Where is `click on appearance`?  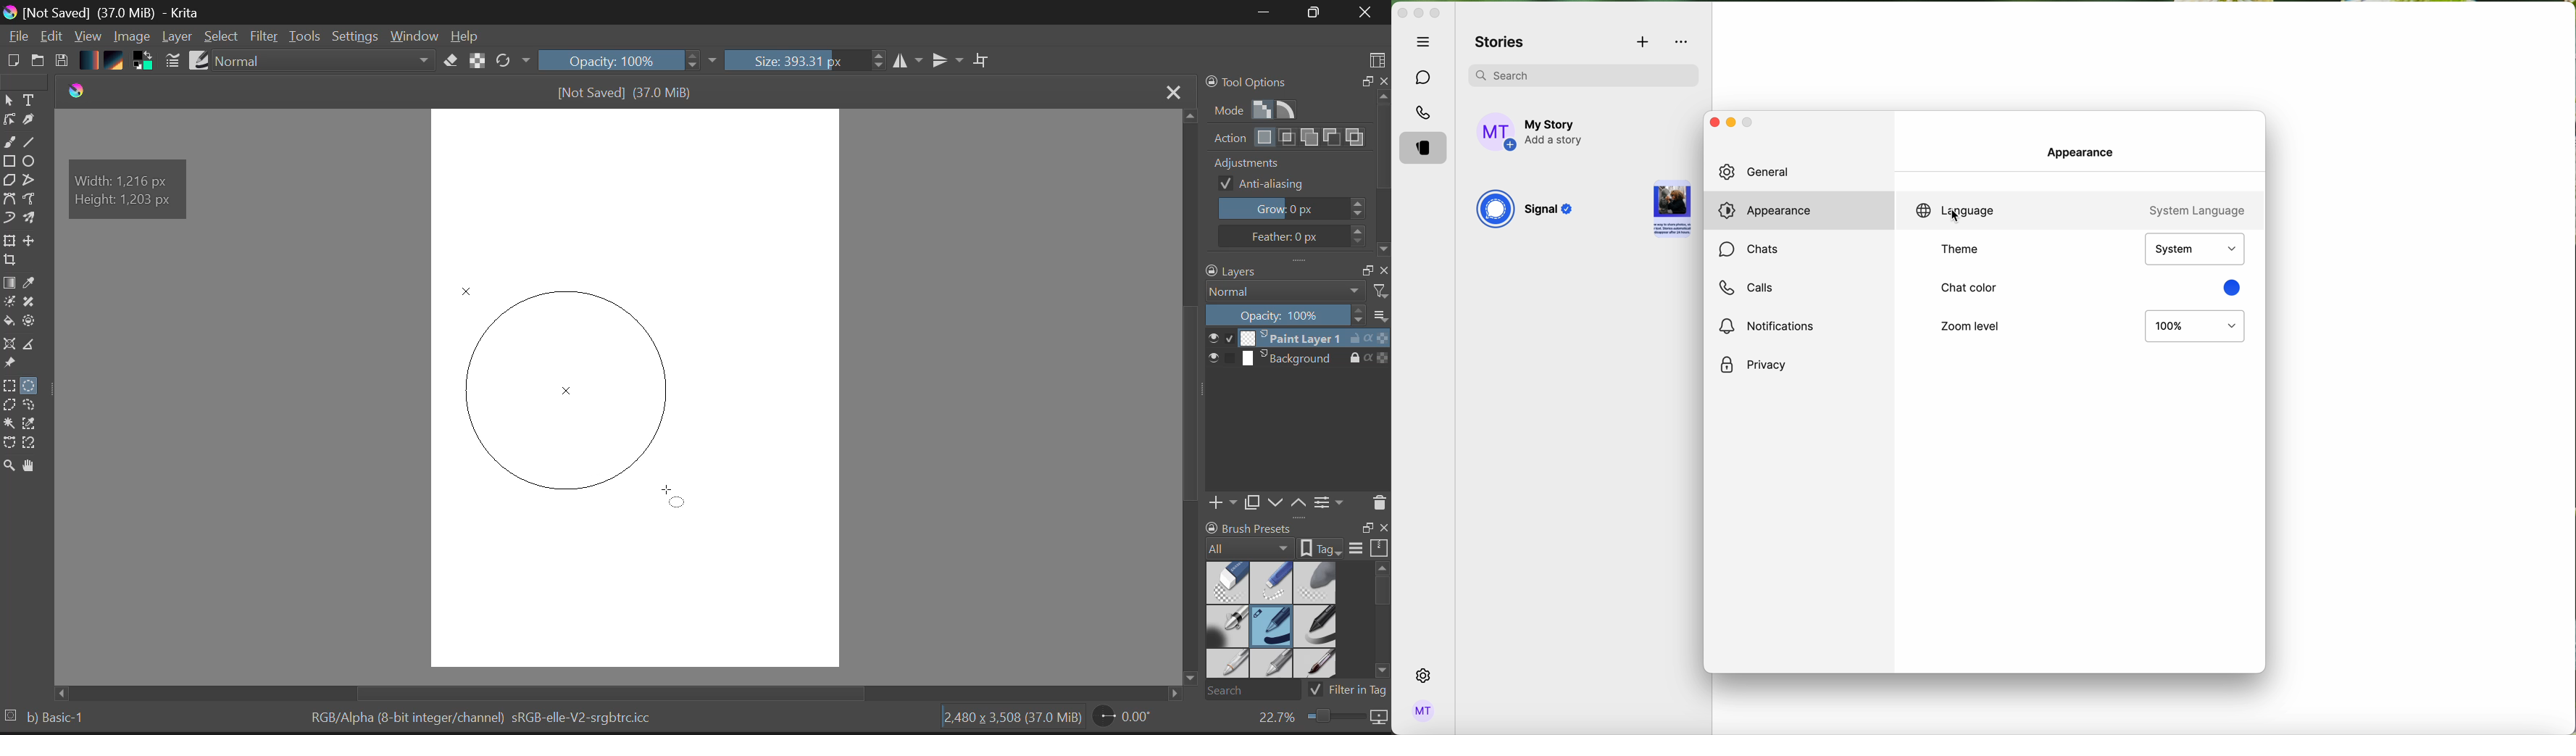 click on appearance is located at coordinates (1774, 212).